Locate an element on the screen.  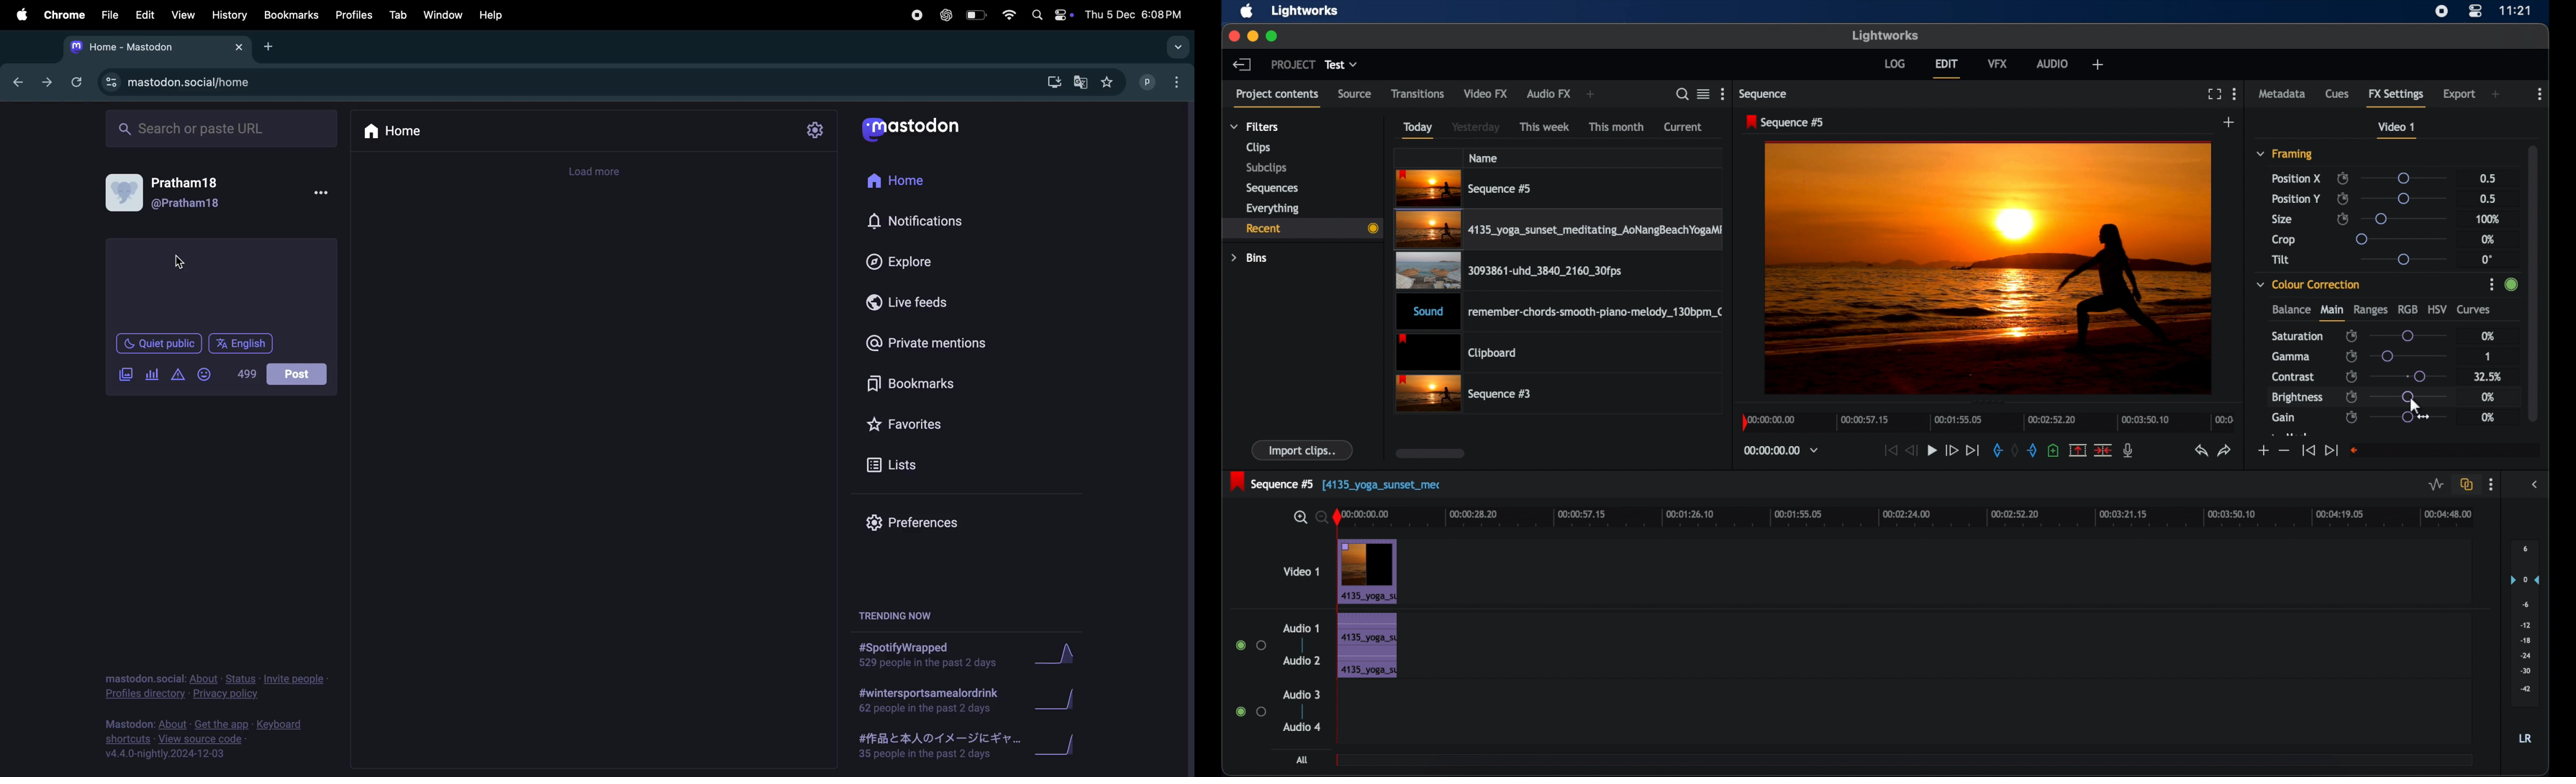
sequence 5 is located at coordinates (1335, 483).